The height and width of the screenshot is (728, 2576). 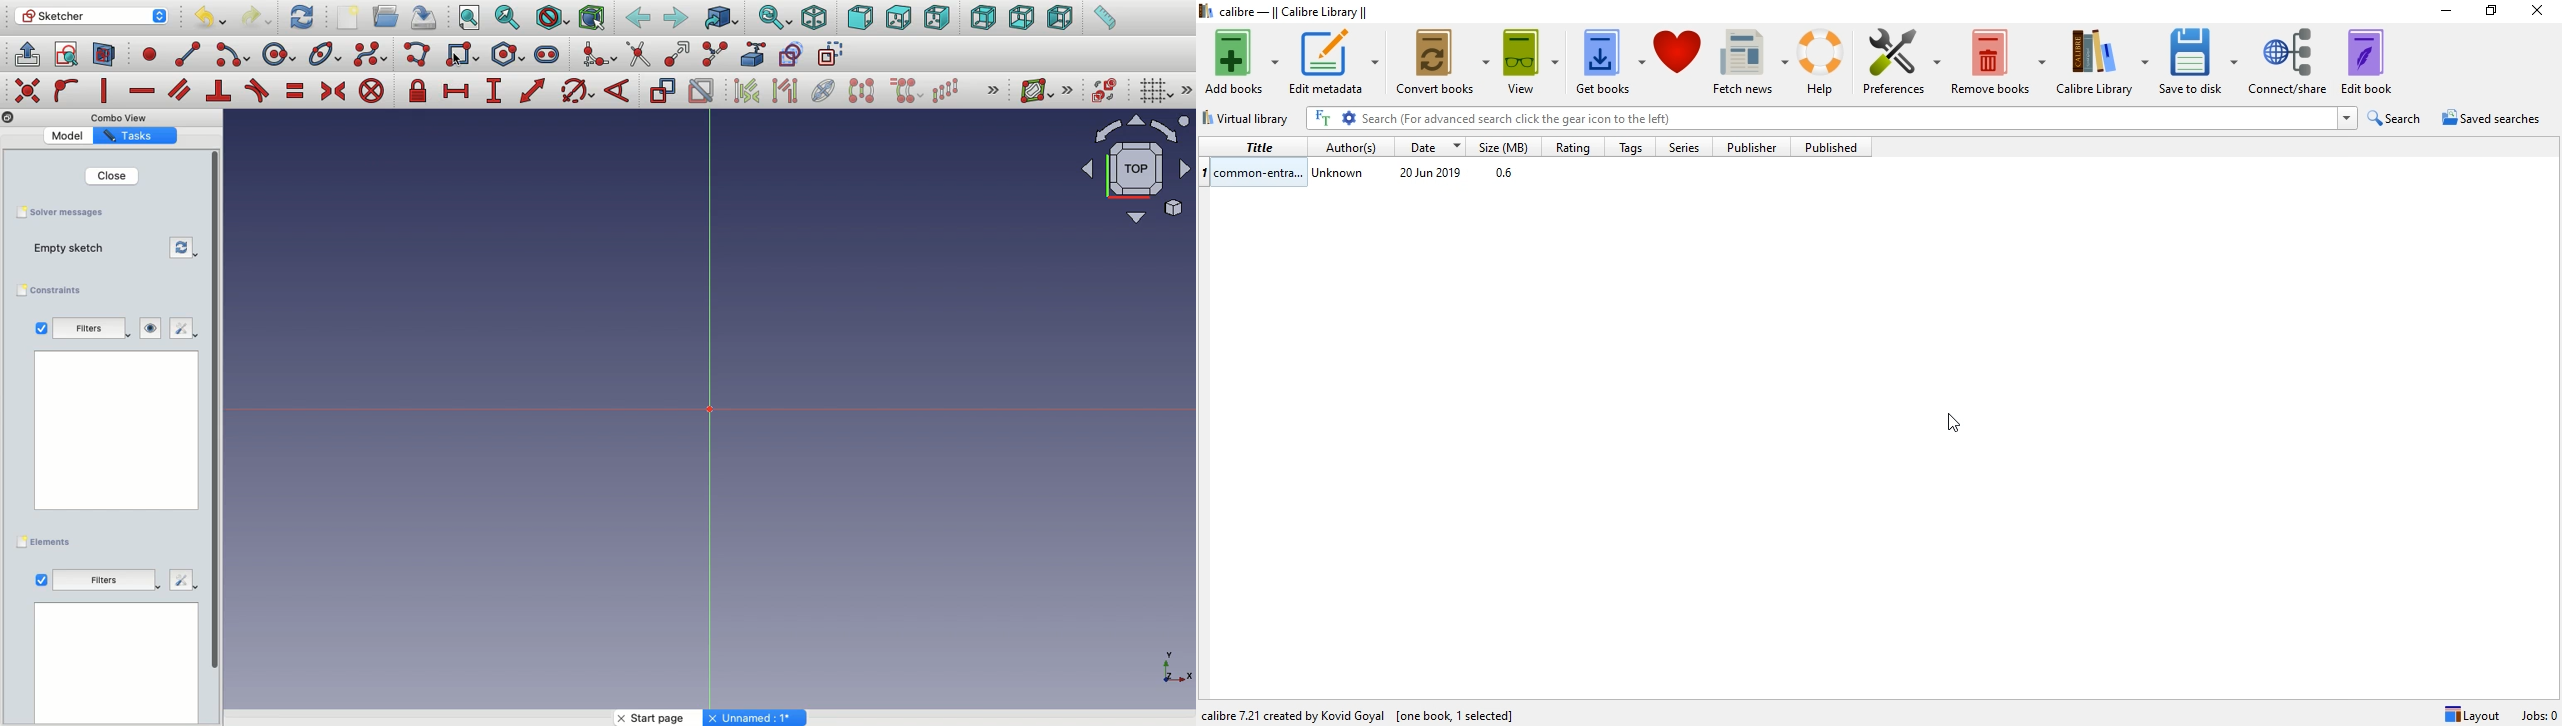 I want to click on one book entry, so click(x=1534, y=173).